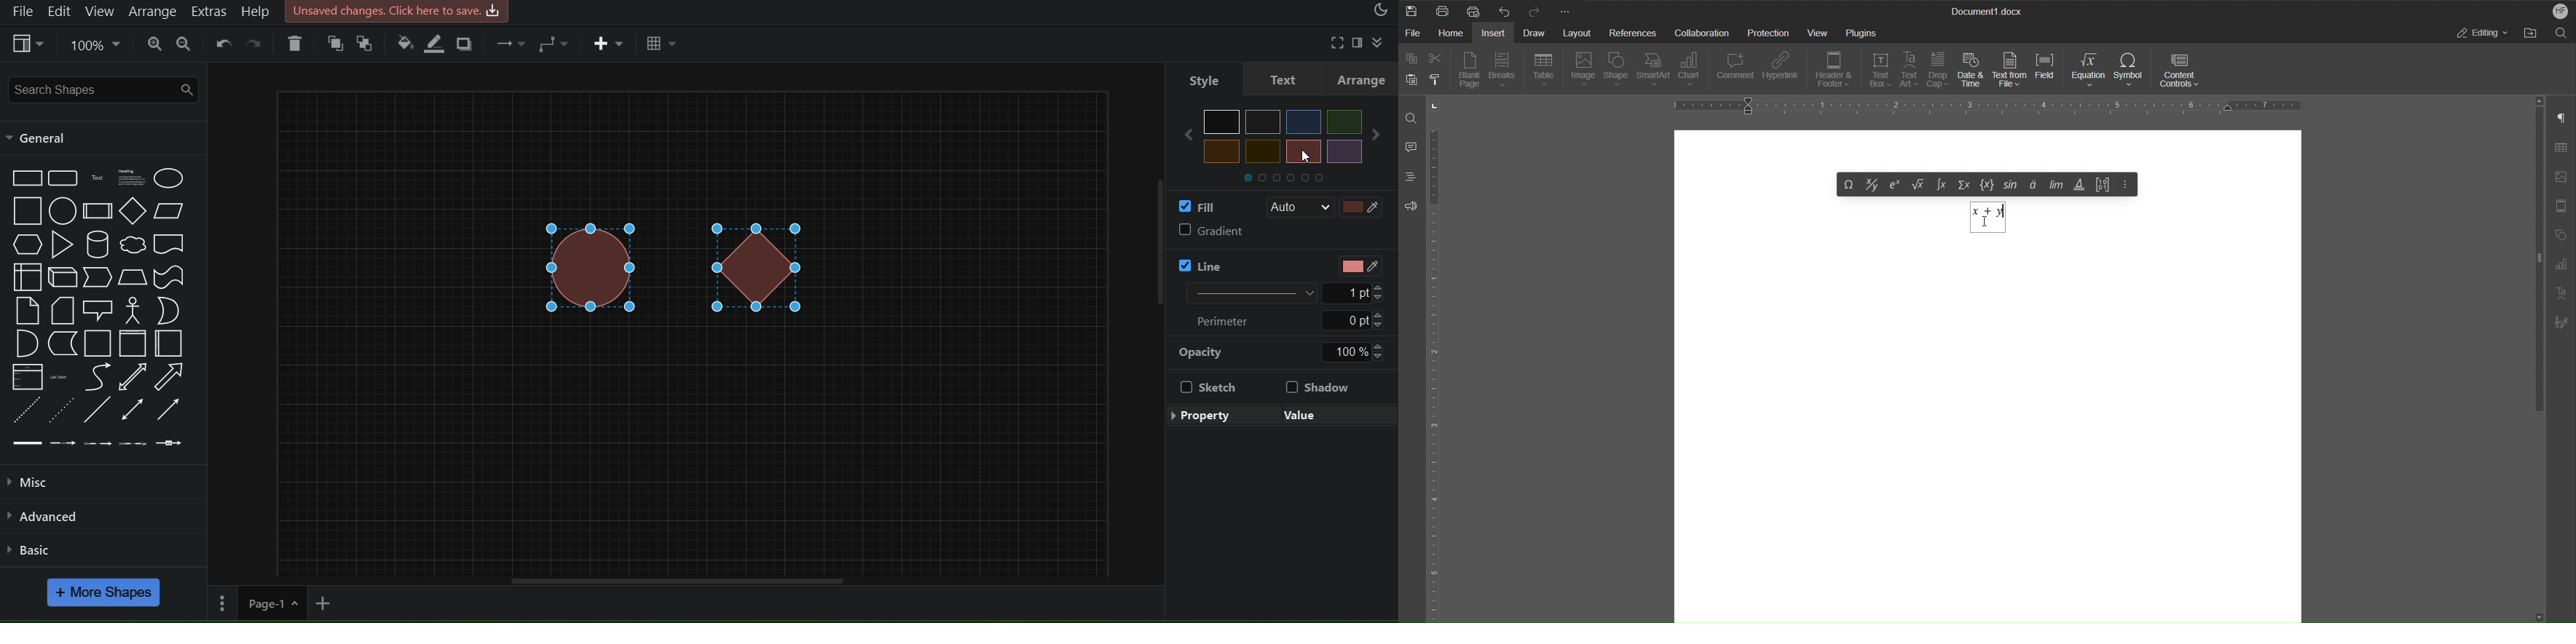  Describe the element at coordinates (207, 11) in the screenshot. I see `extras` at that location.